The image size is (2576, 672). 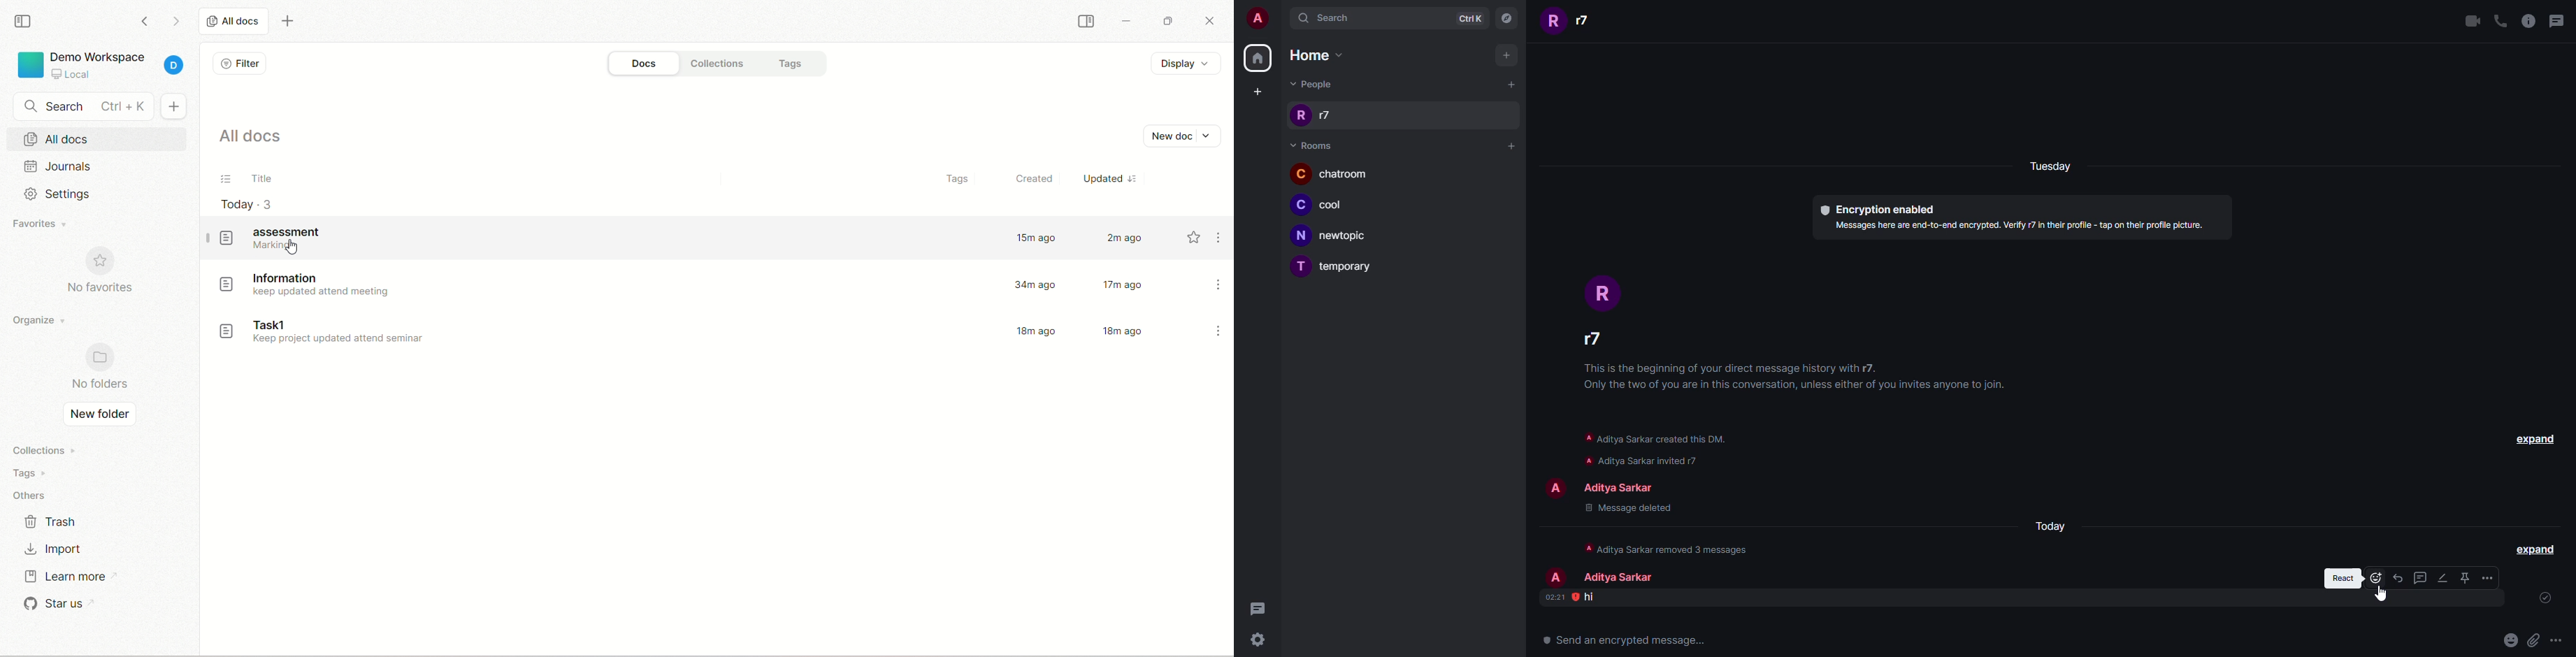 What do you see at coordinates (1553, 597) in the screenshot?
I see `time` at bounding box center [1553, 597].